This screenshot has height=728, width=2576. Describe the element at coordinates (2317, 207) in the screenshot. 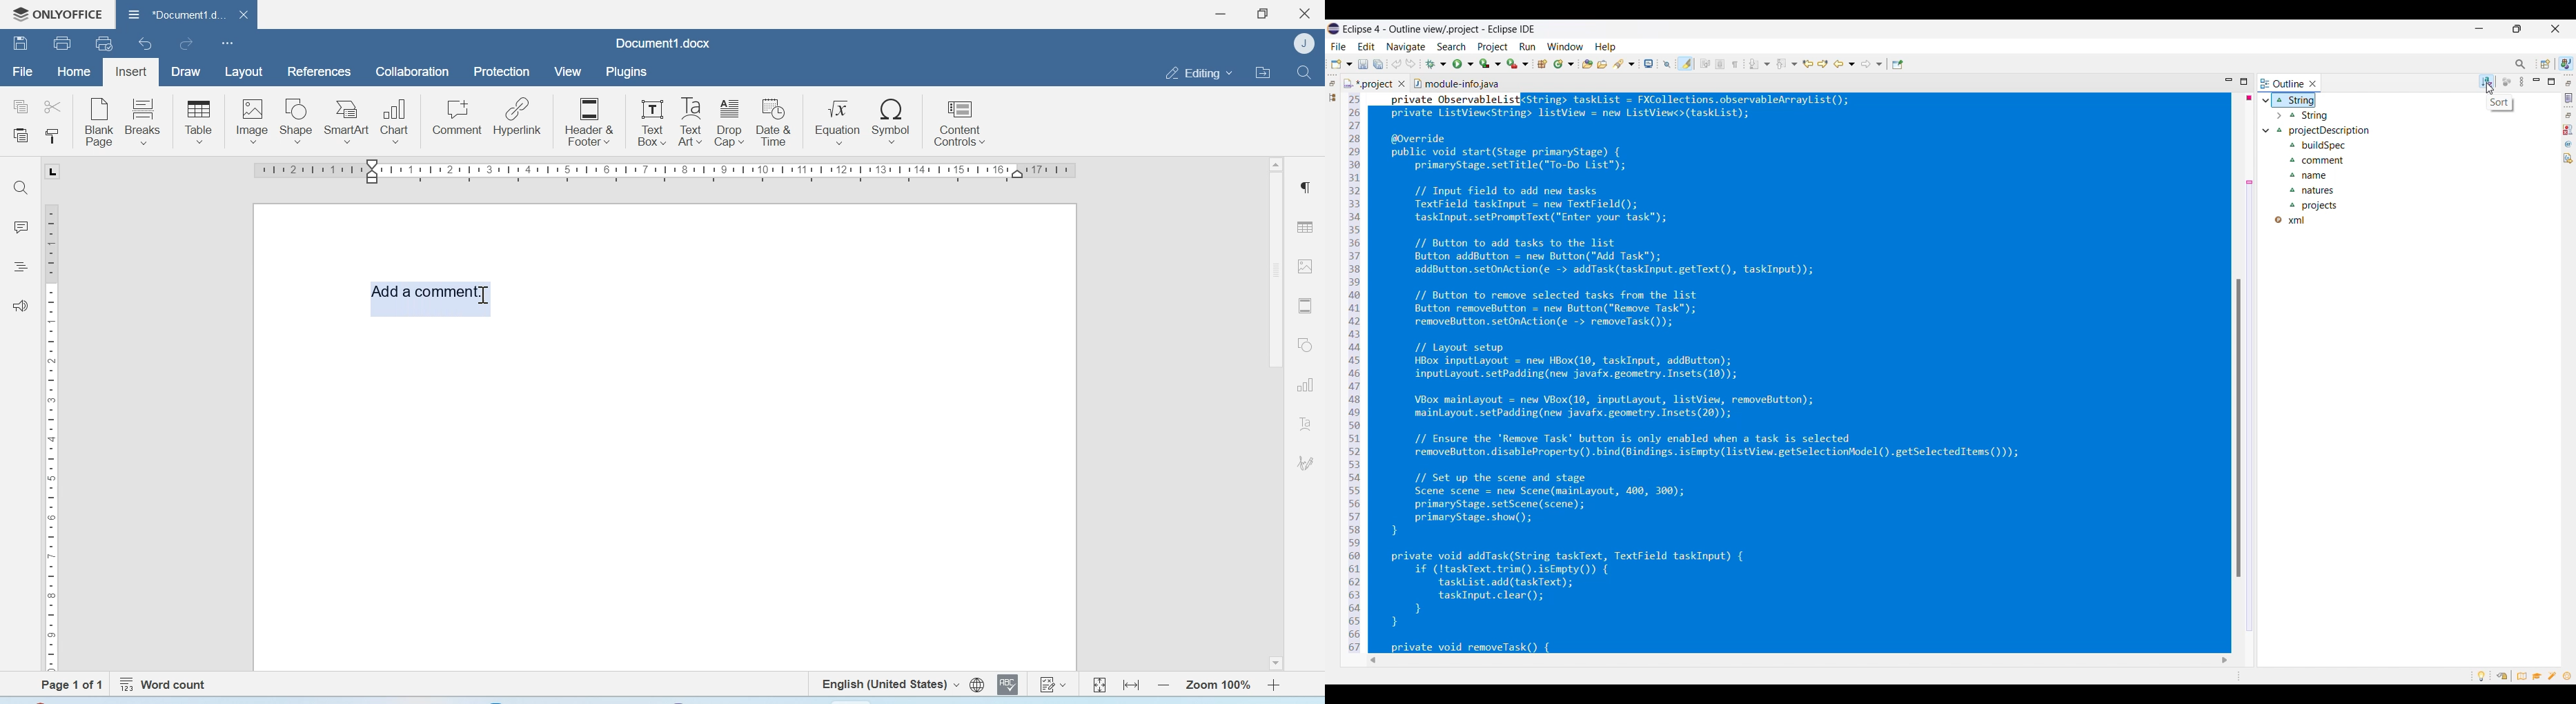

I see `projects` at that location.